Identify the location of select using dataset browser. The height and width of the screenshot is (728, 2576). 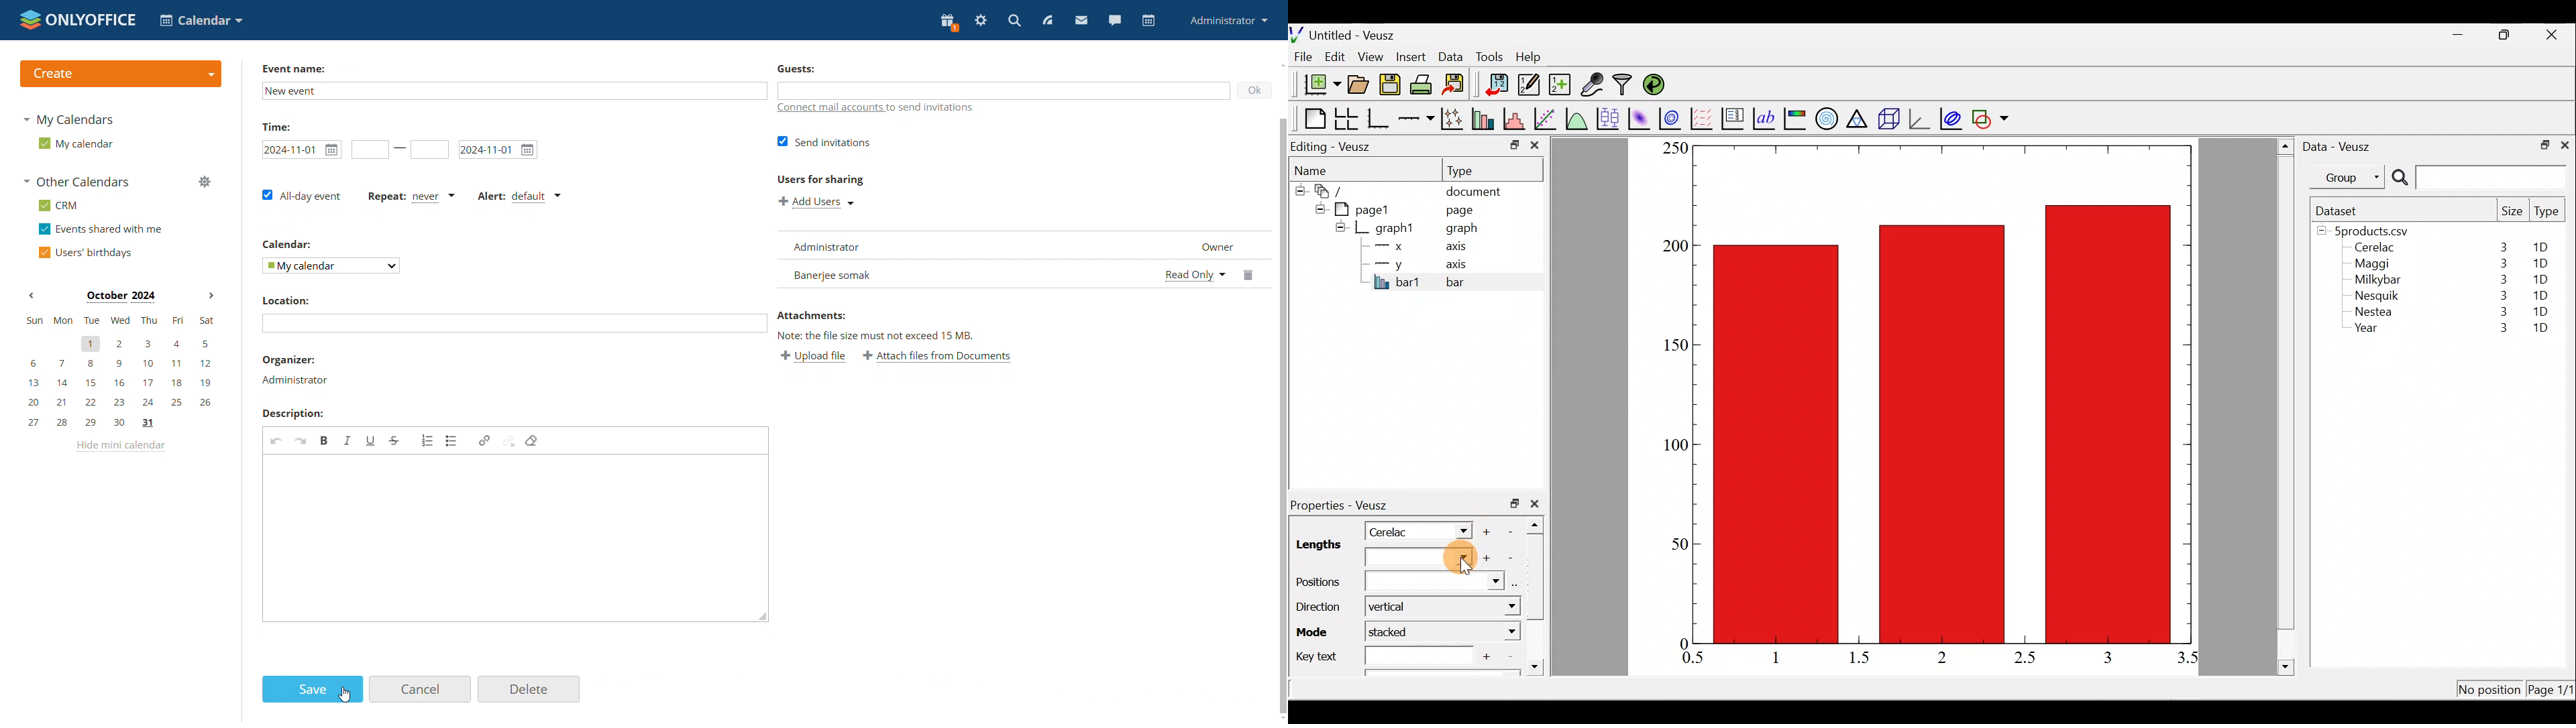
(1518, 584).